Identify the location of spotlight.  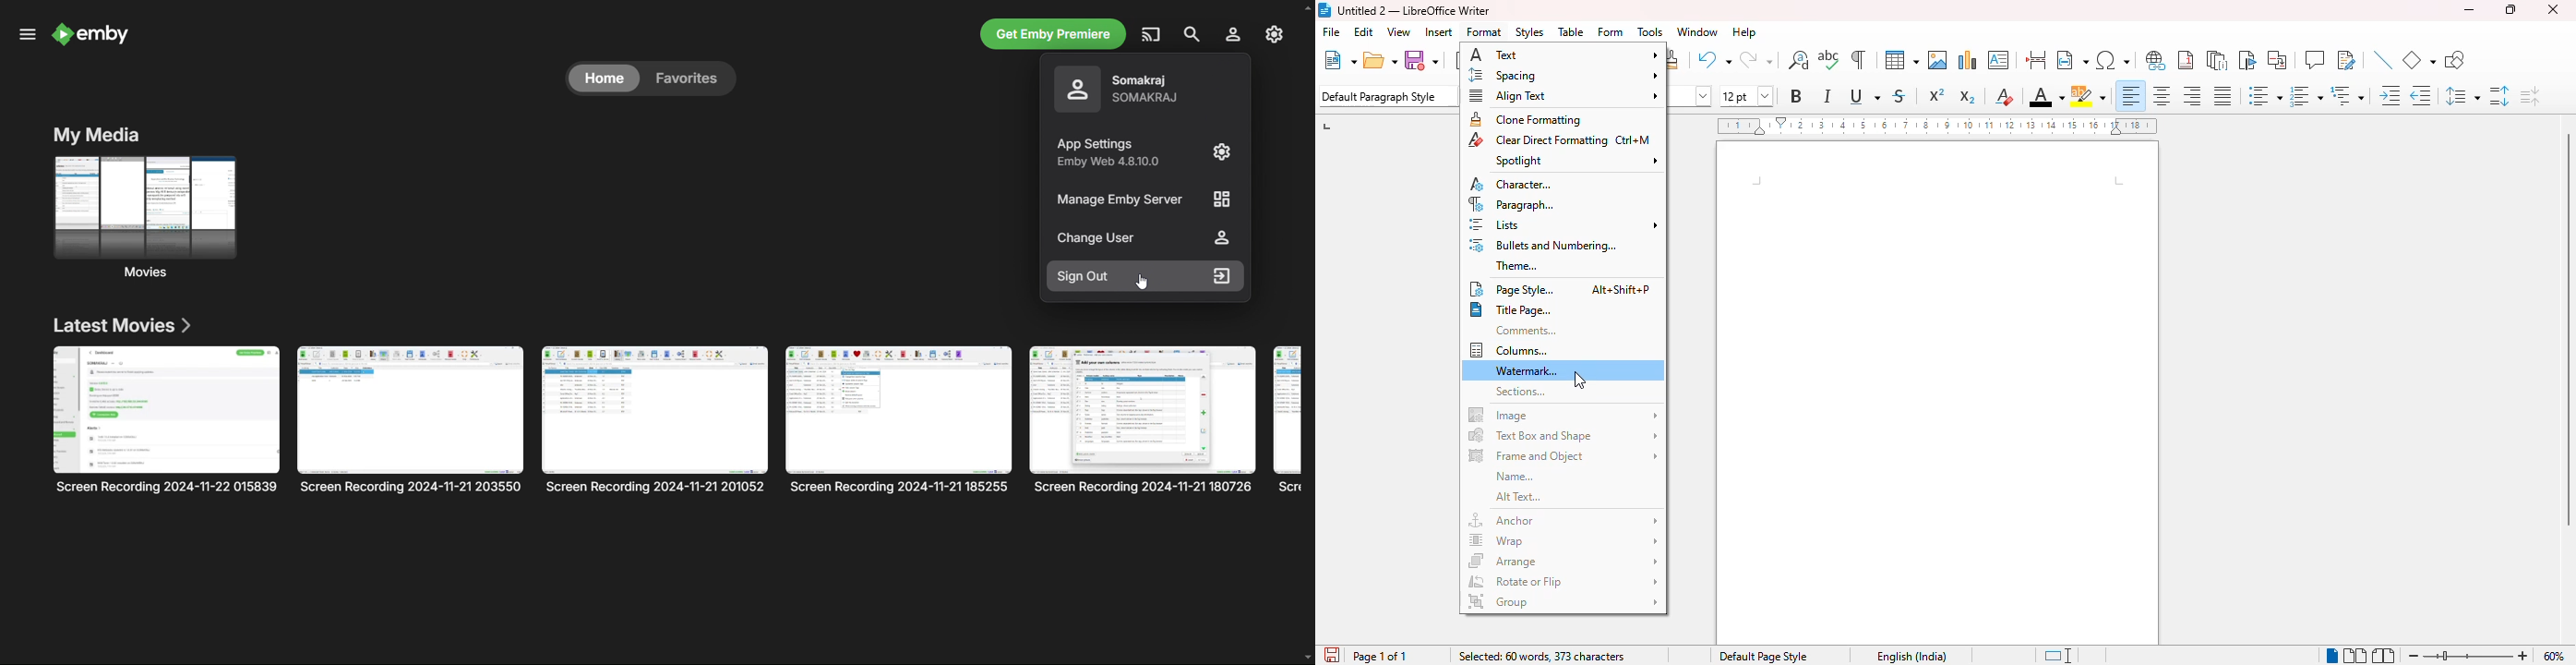
(1576, 161).